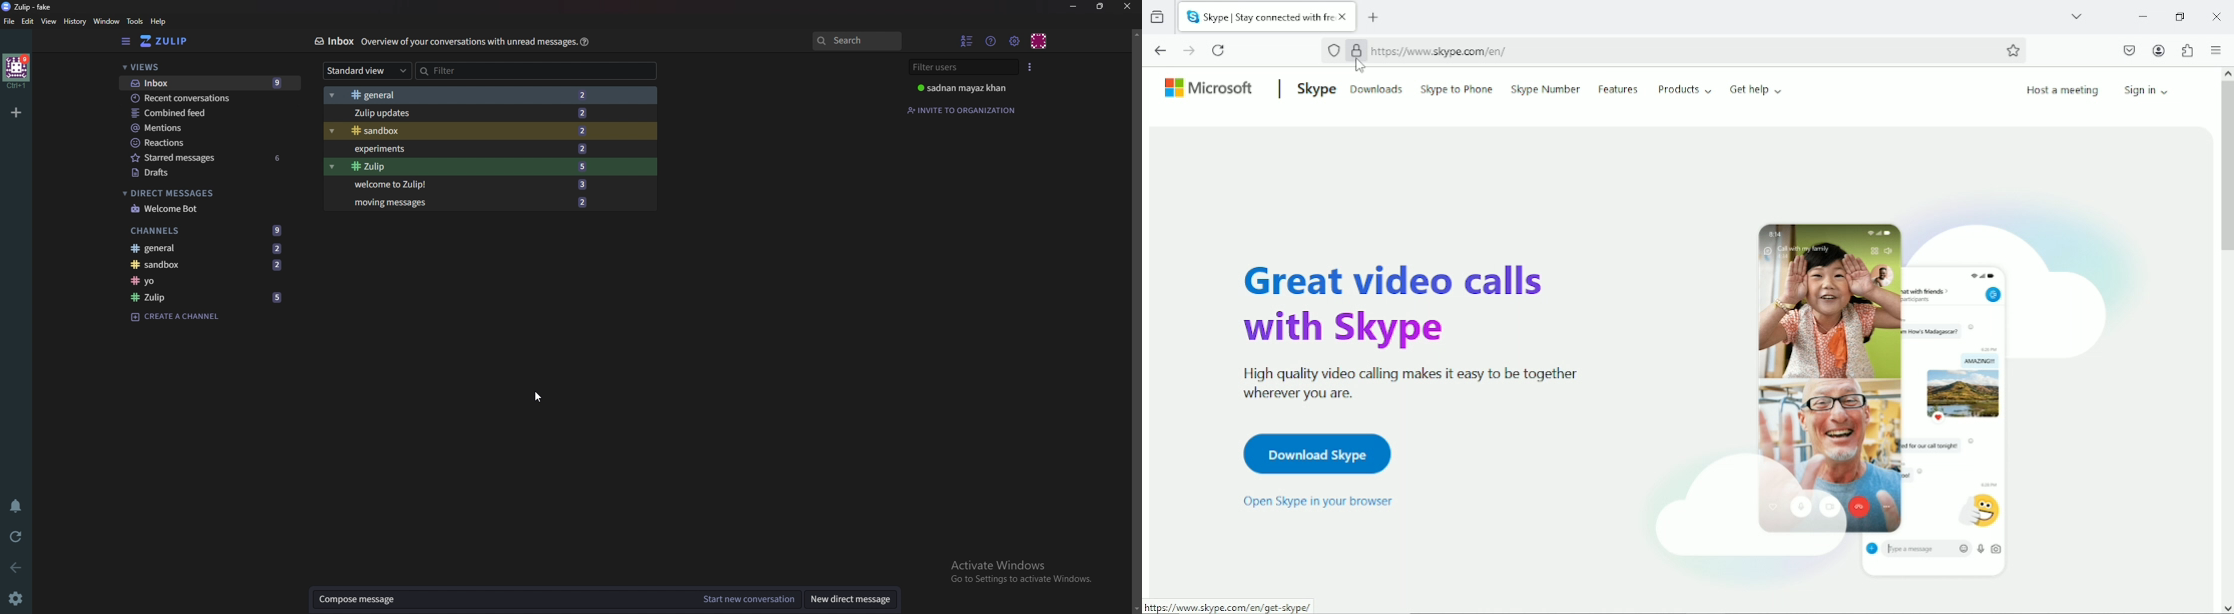 This screenshot has height=616, width=2240. What do you see at coordinates (750, 599) in the screenshot?
I see `Start new conversation` at bounding box center [750, 599].